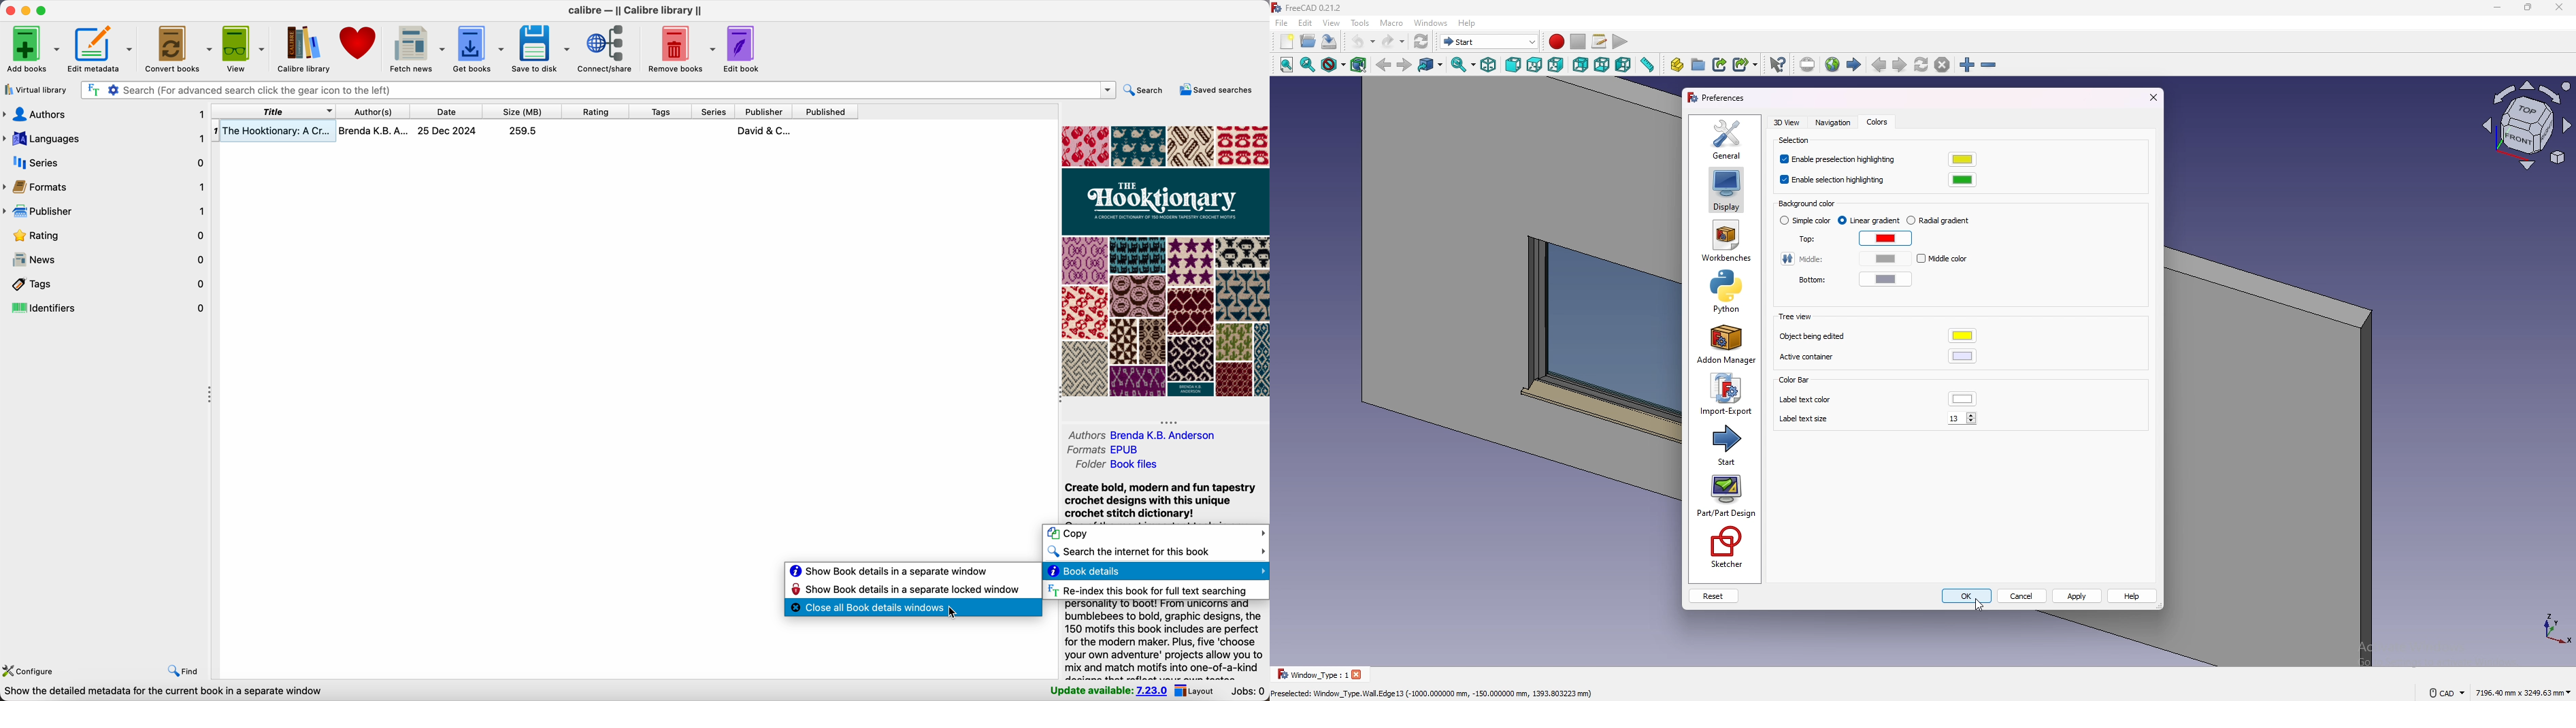 This screenshot has height=728, width=2576. What do you see at coordinates (763, 111) in the screenshot?
I see `publisher` at bounding box center [763, 111].